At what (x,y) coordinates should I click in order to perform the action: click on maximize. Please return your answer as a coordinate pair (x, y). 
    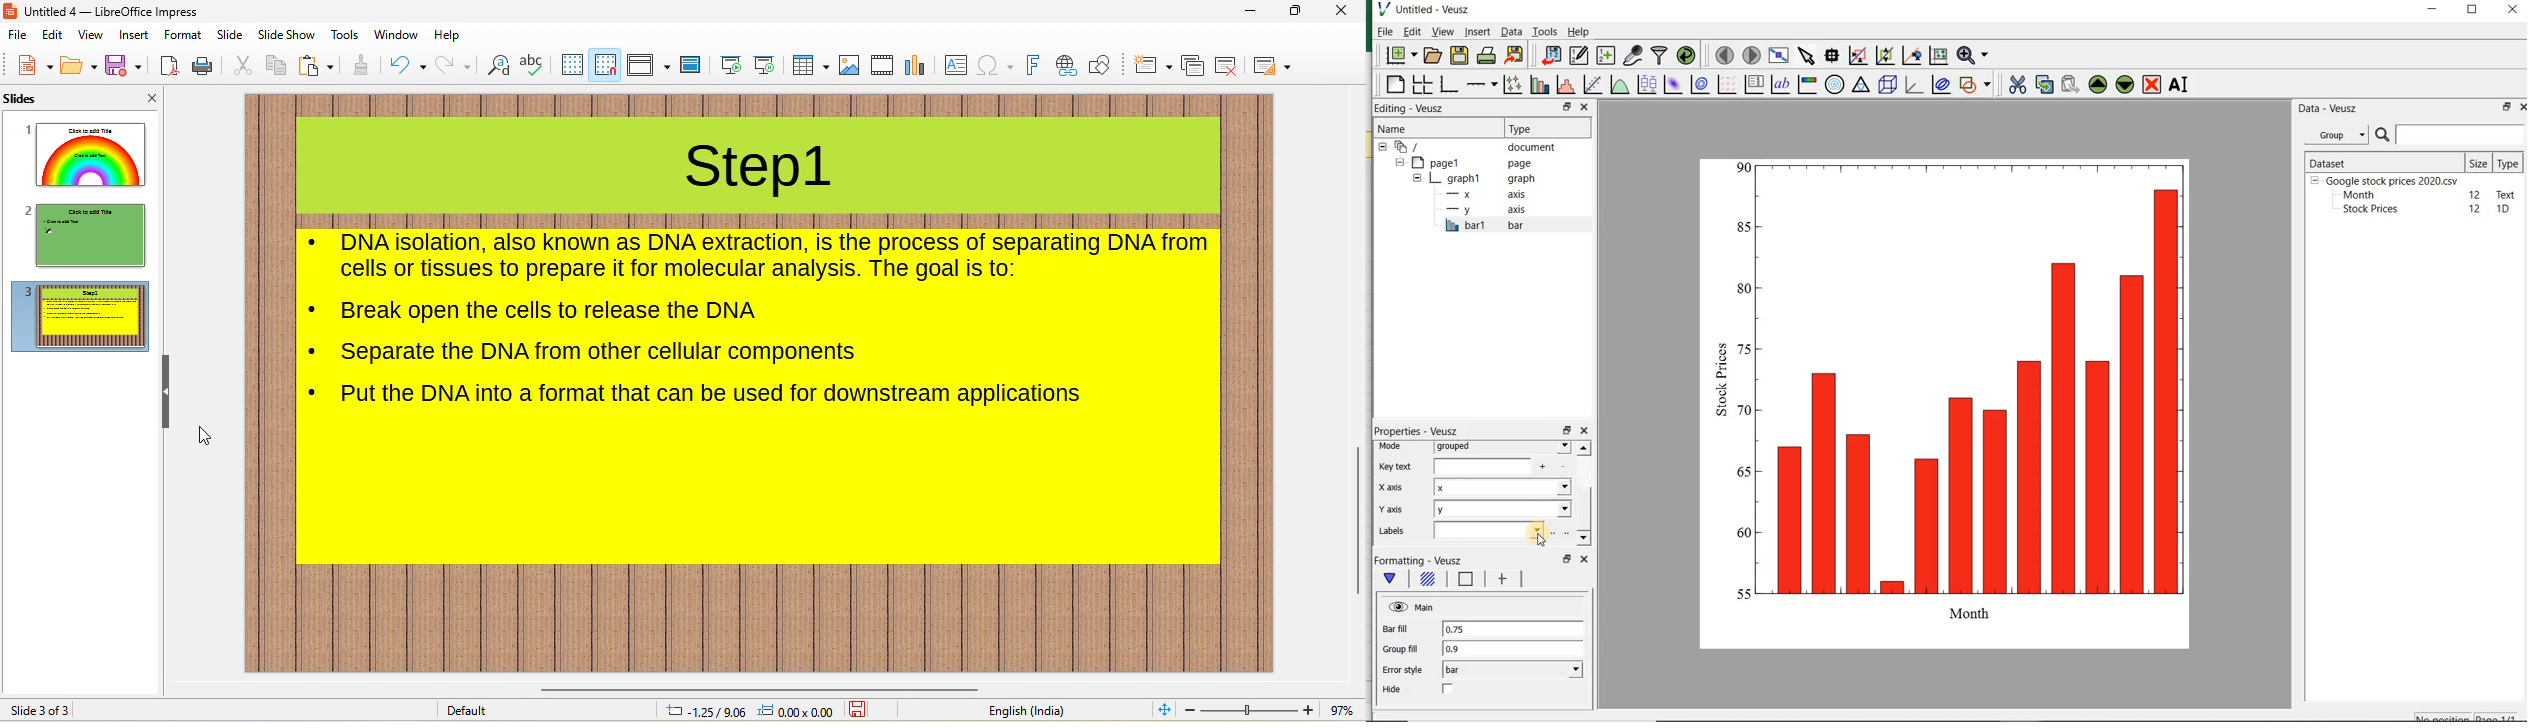
    Looking at the image, I should click on (1296, 12).